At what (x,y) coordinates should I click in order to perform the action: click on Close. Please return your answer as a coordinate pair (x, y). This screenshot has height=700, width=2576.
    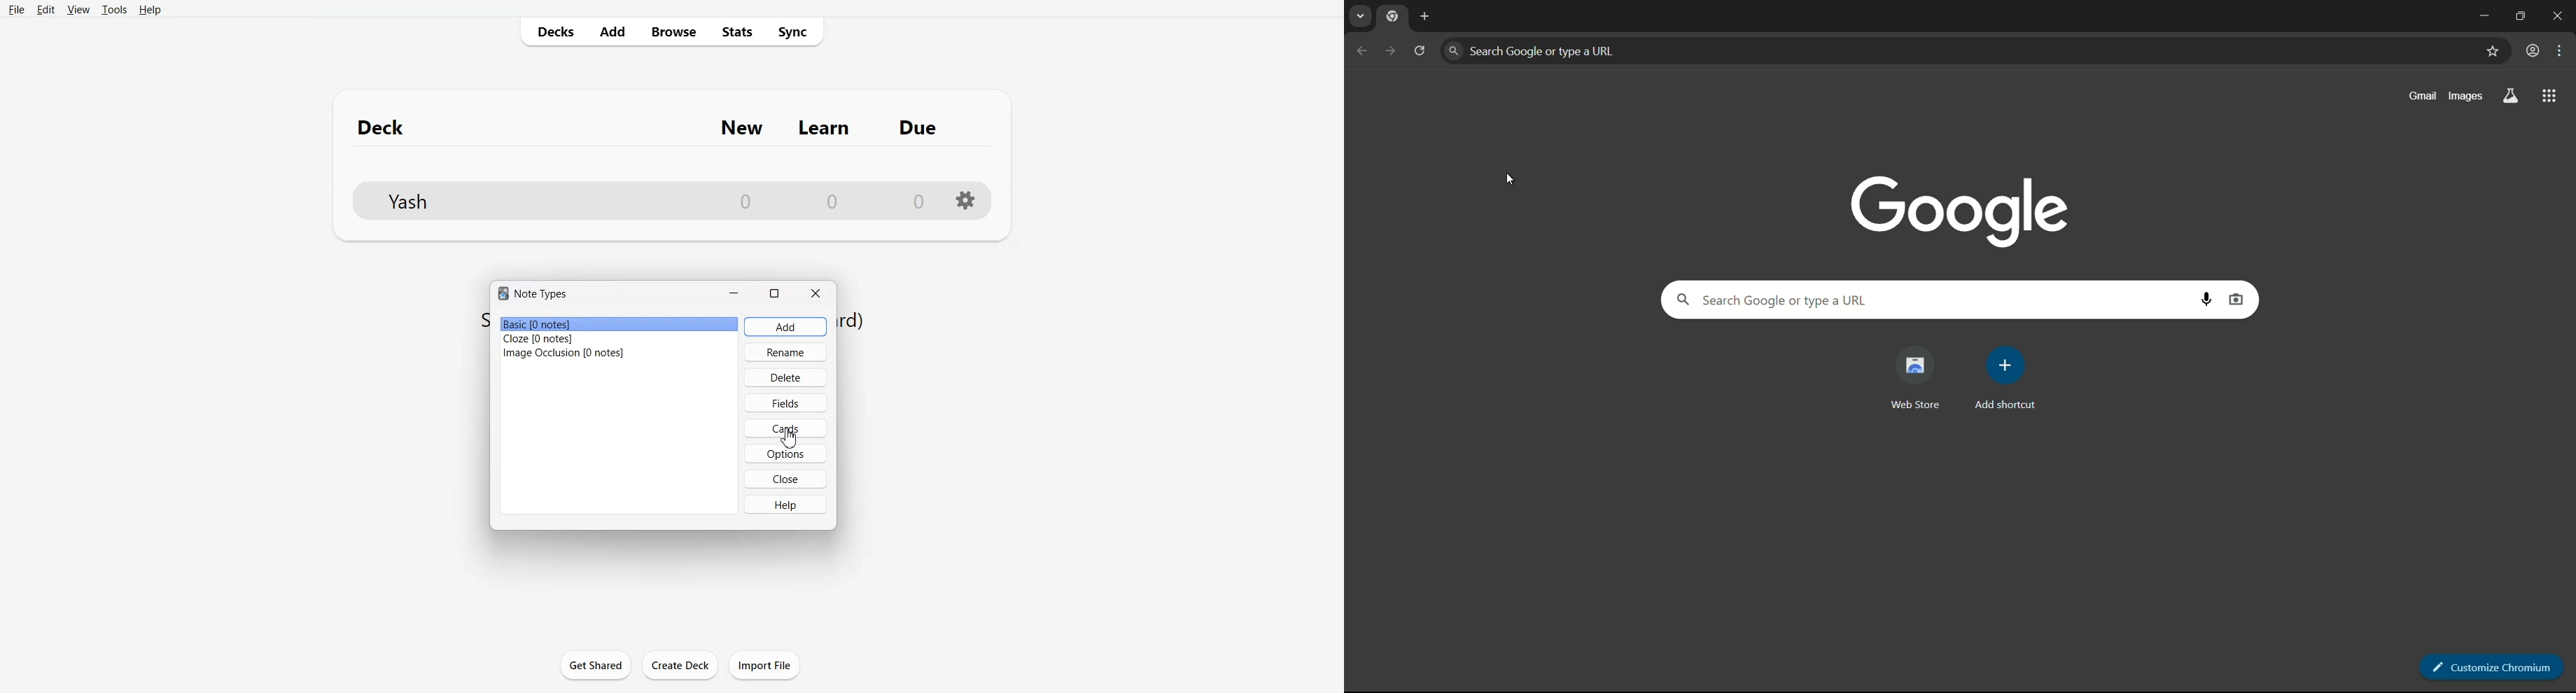
    Looking at the image, I should click on (814, 293).